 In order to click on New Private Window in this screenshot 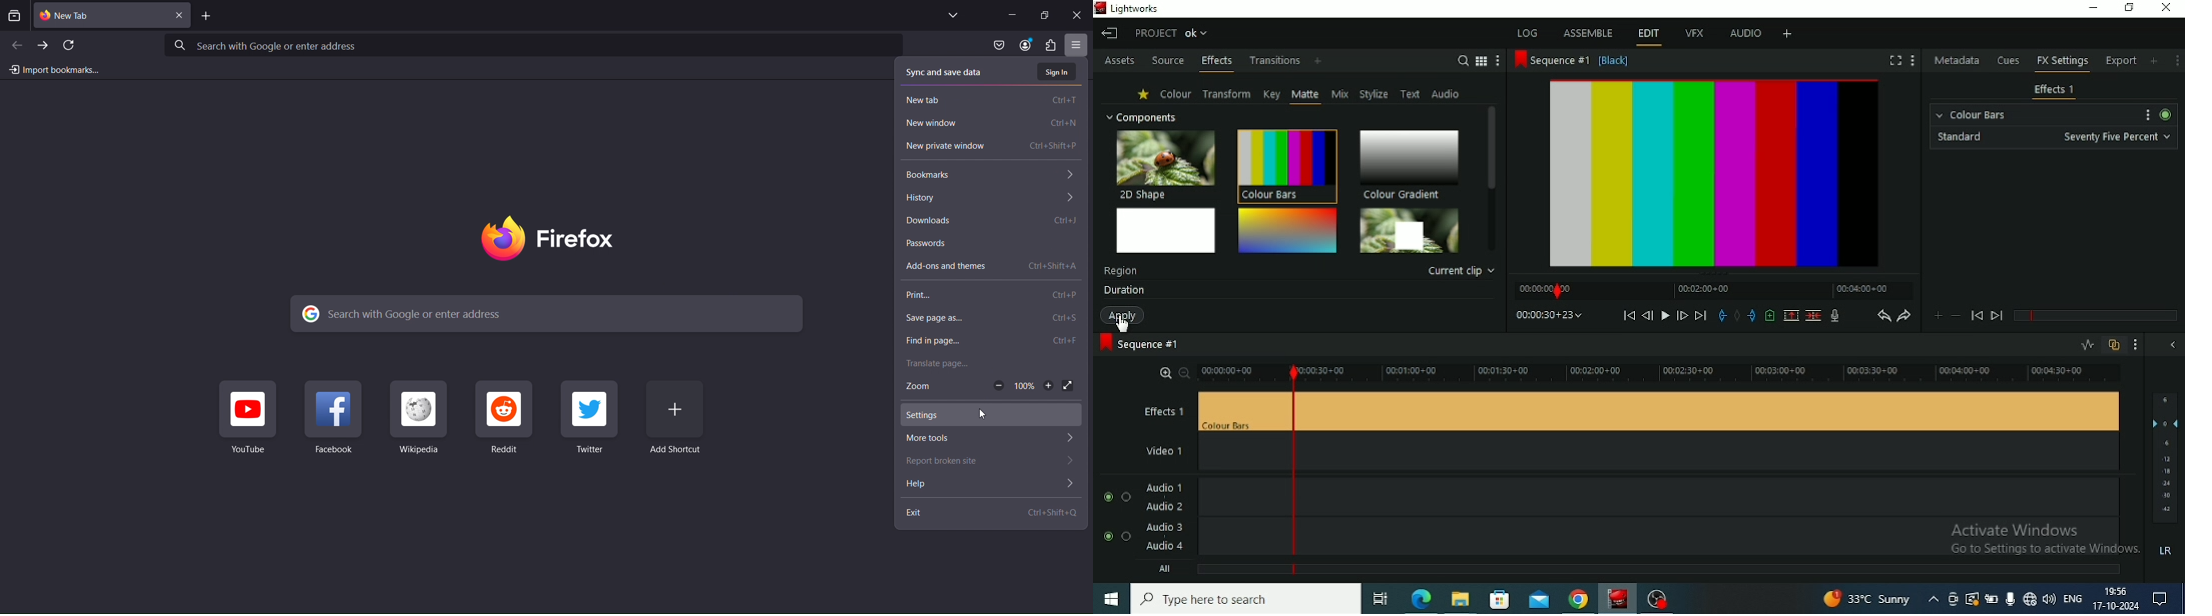, I will do `click(990, 148)`.